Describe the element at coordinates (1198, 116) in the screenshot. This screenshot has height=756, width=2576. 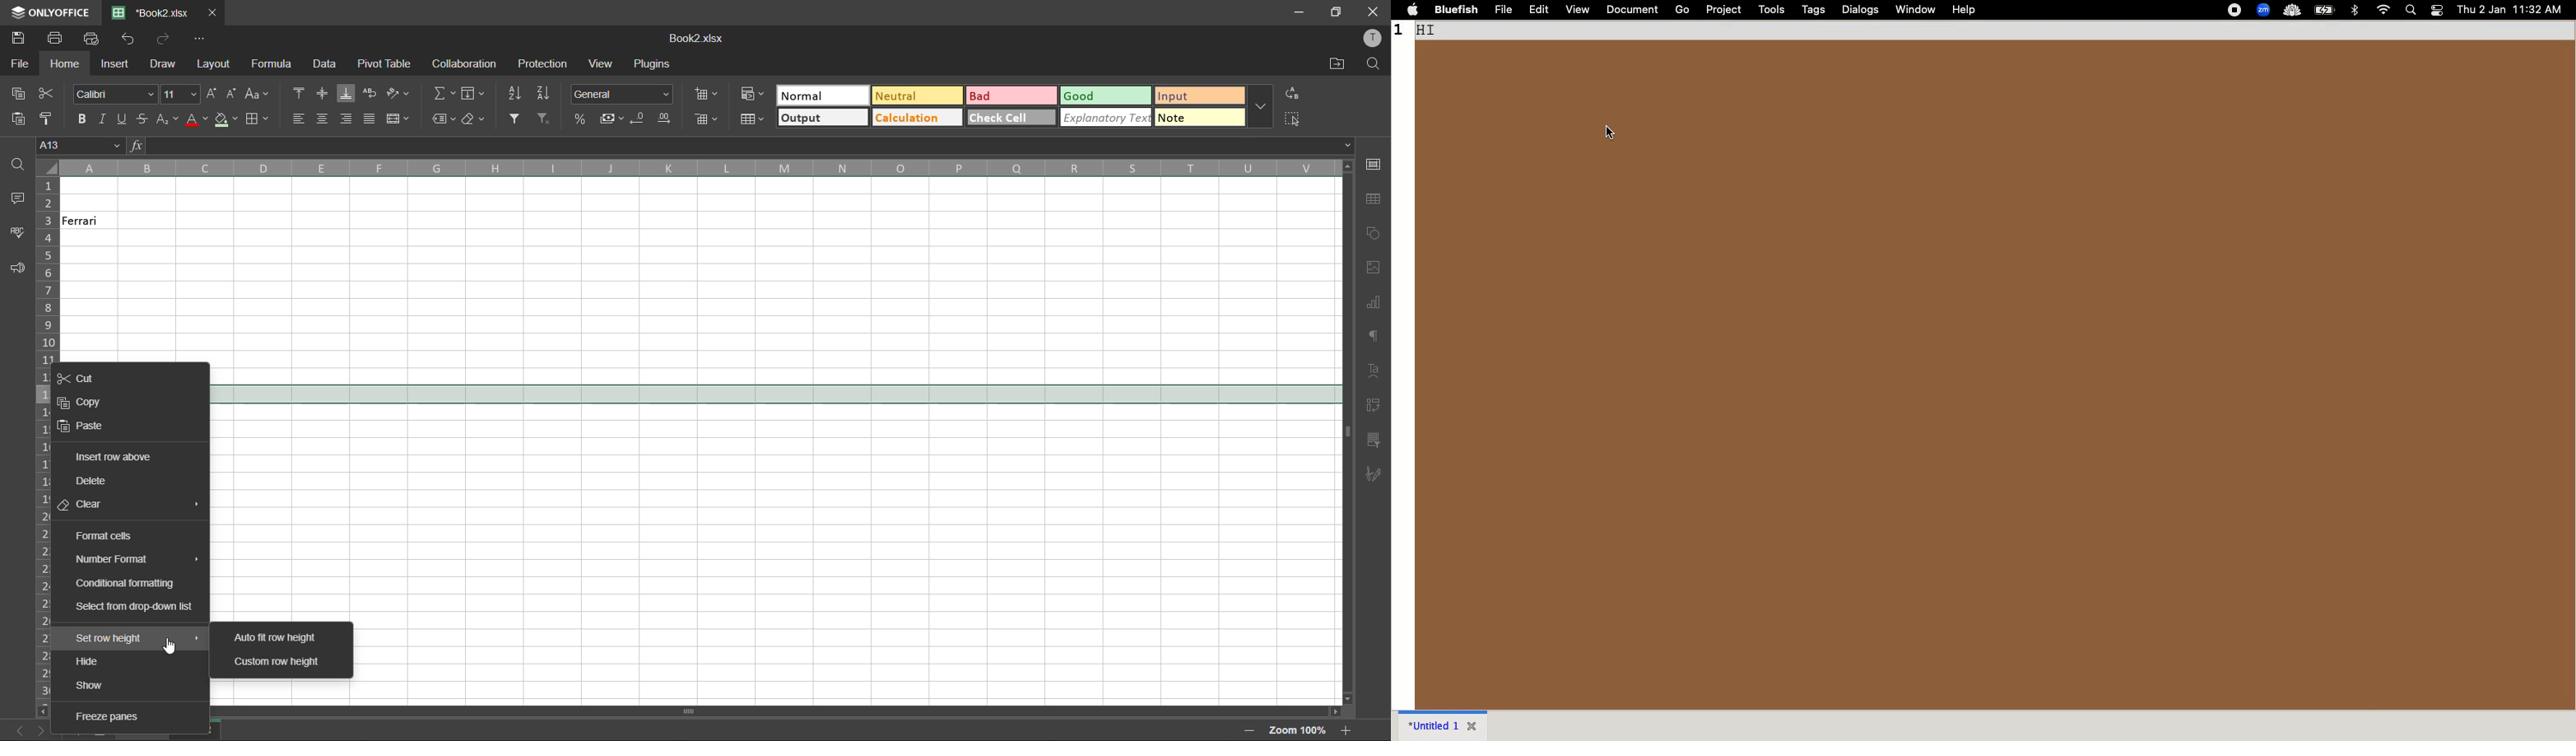
I see `note` at that location.